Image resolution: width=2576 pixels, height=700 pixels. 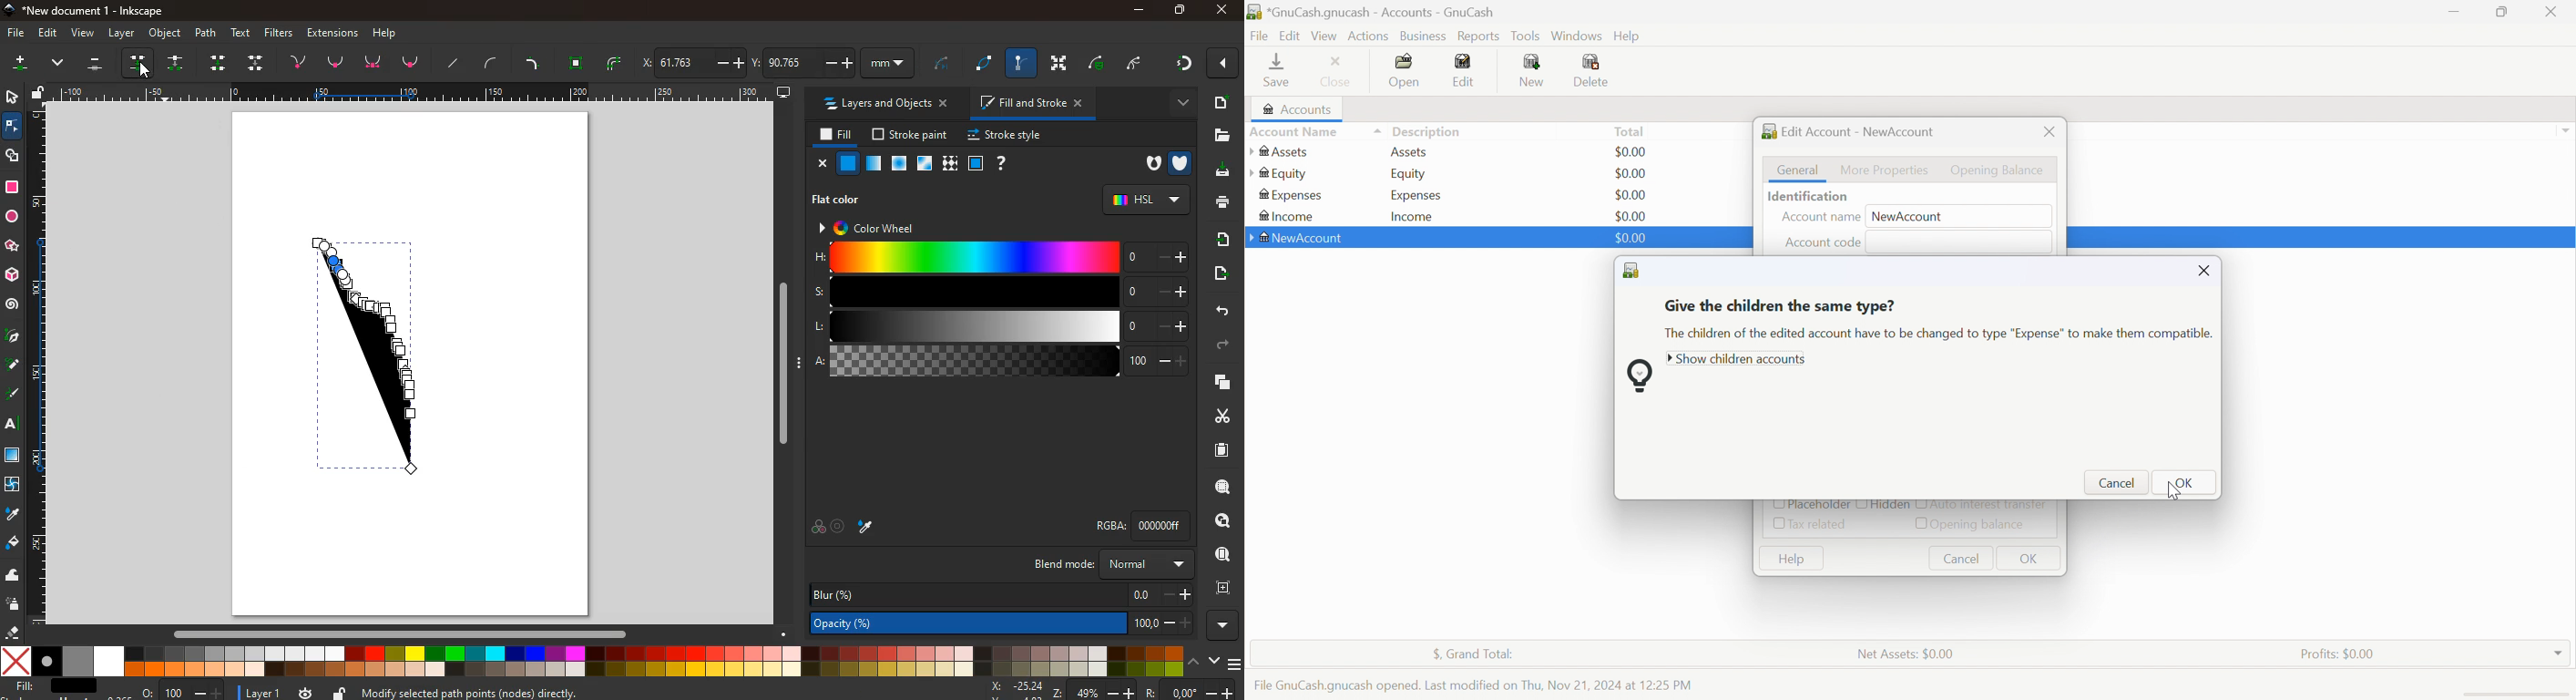 I want to click on horizontal slider, so click(x=404, y=633).